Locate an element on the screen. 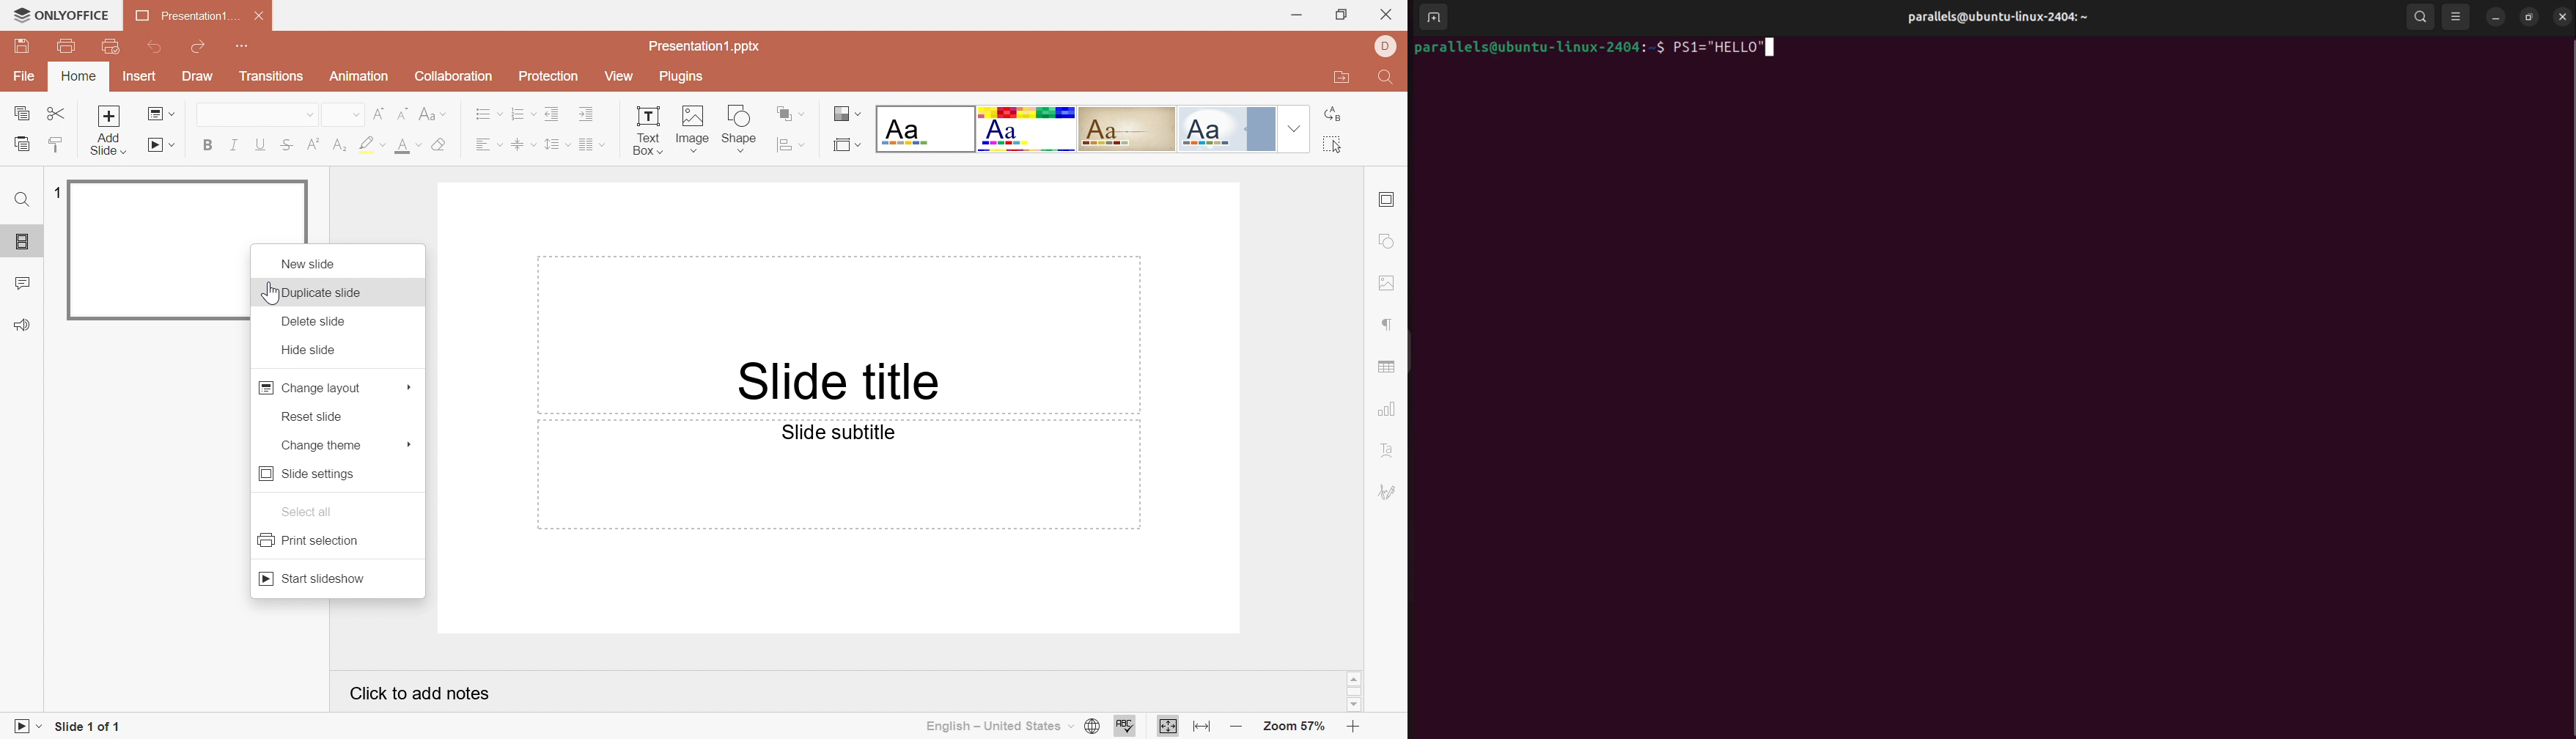 Image resolution: width=2576 pixels, height=756 pixels. Drop Down is located at coordinates (174, 114).